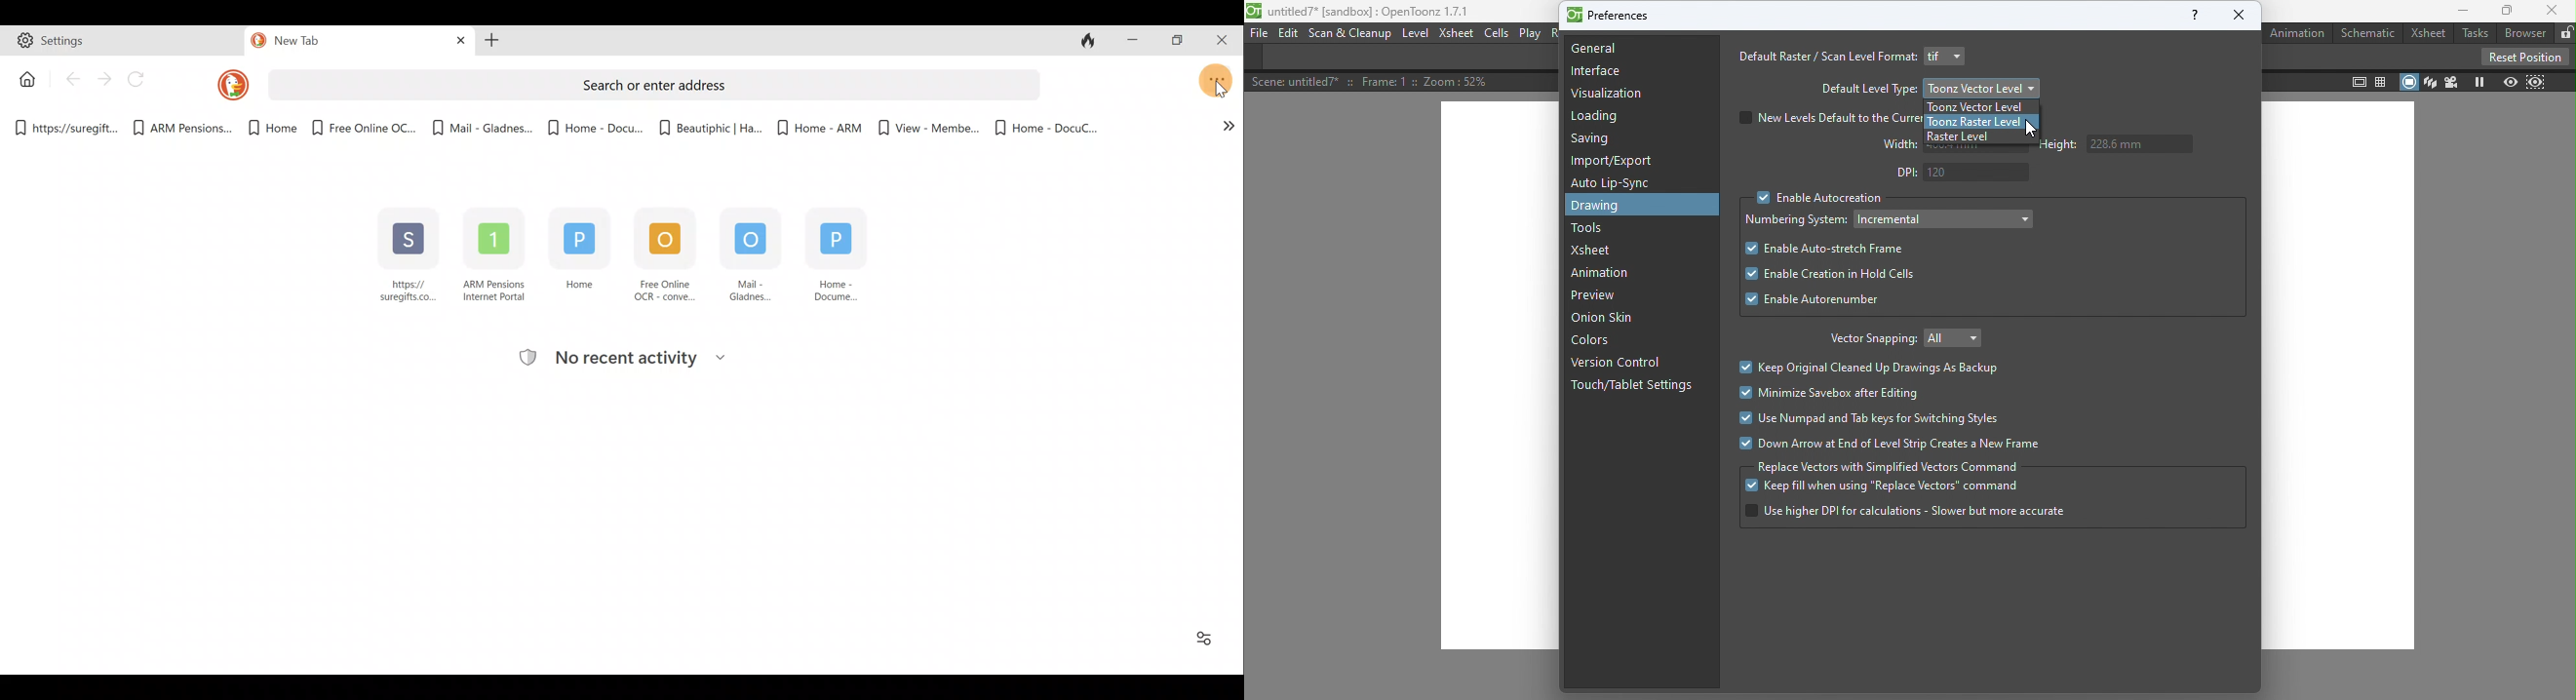 Image resolution: width=2576 pixels, height=700 pixels. I want to click on Bookmark 3, so click(266, 128).